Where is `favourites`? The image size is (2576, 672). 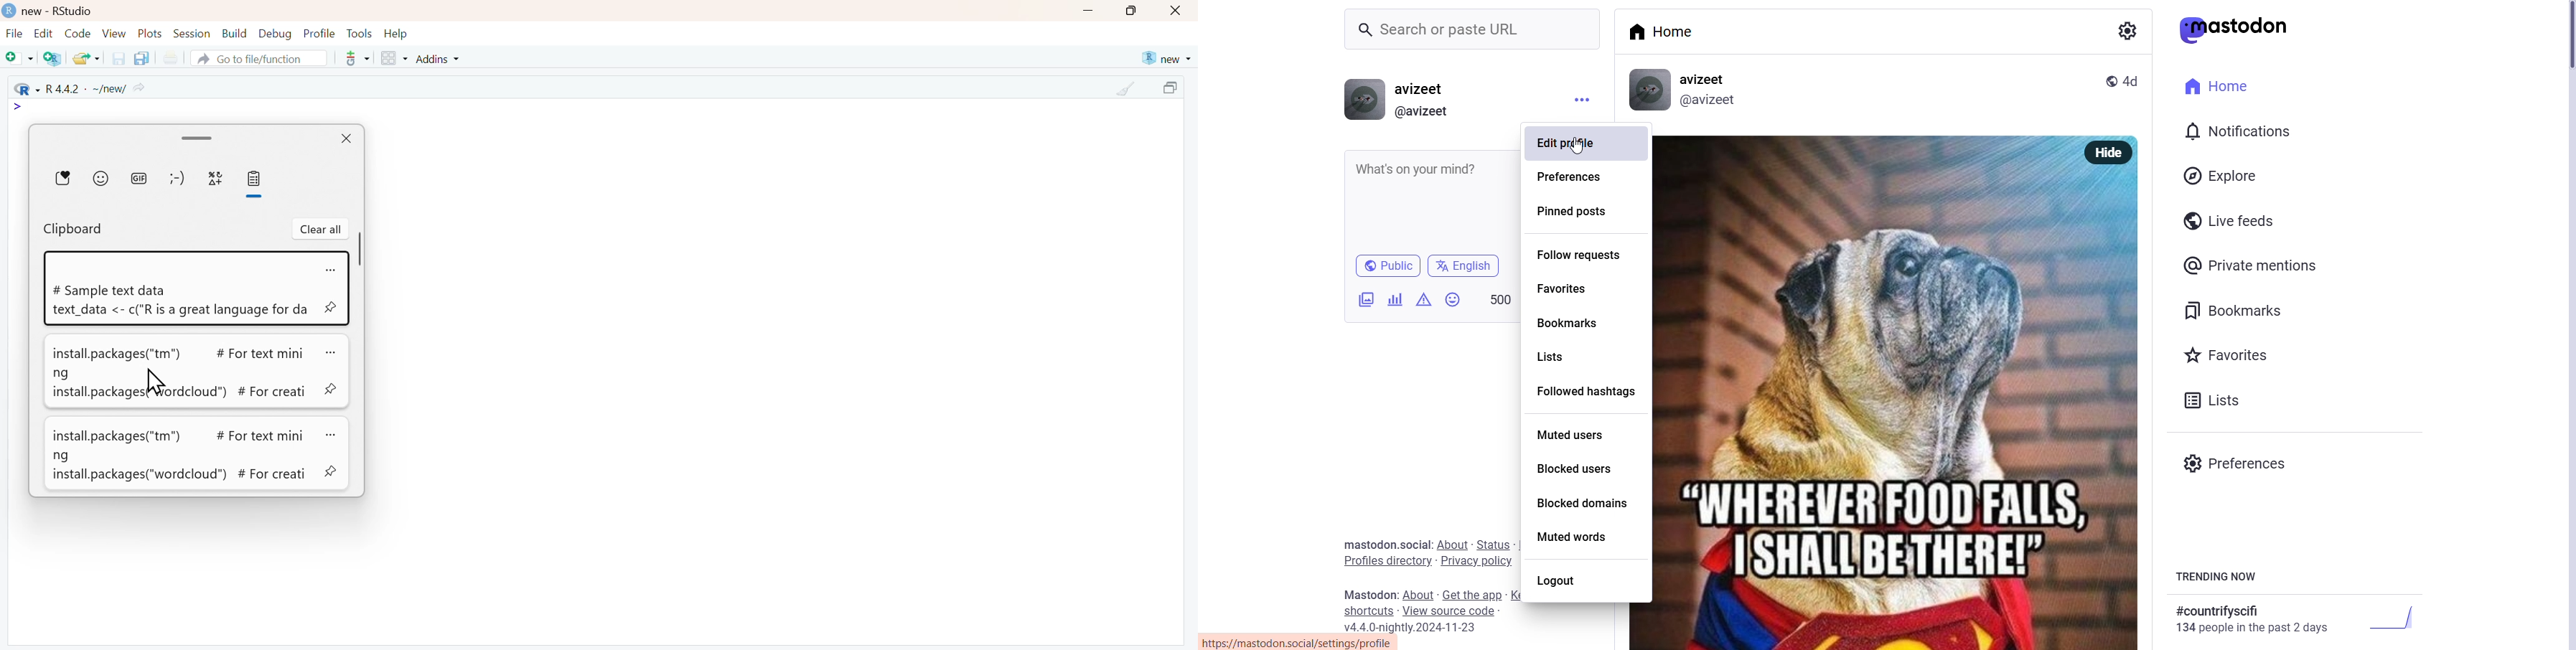 favourites is located at coordinates (1568, 287).